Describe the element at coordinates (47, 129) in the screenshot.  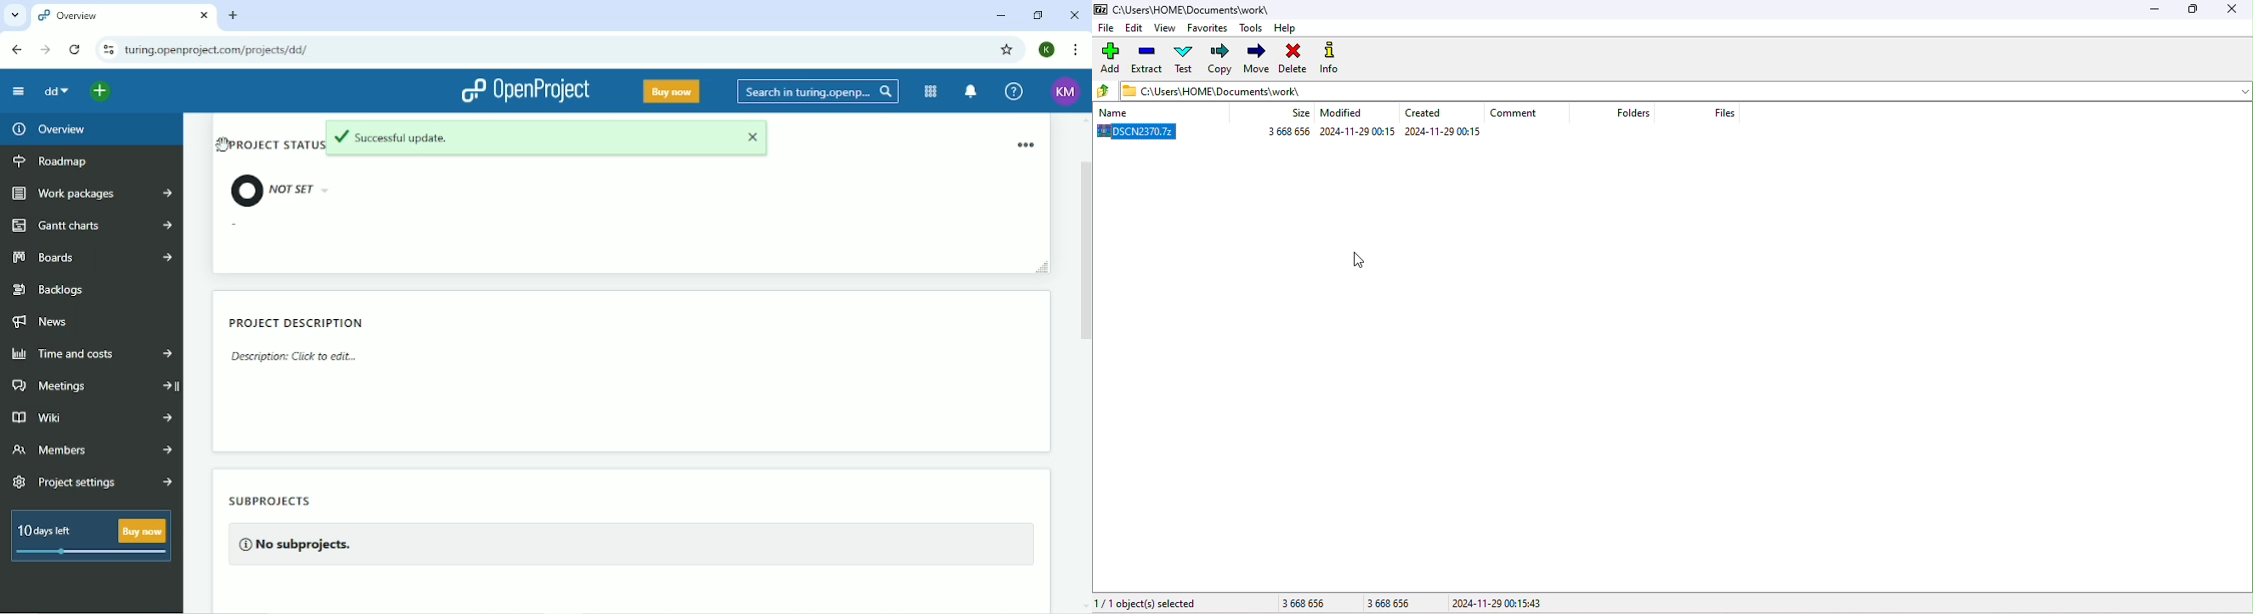
I see `Overview` at that location.